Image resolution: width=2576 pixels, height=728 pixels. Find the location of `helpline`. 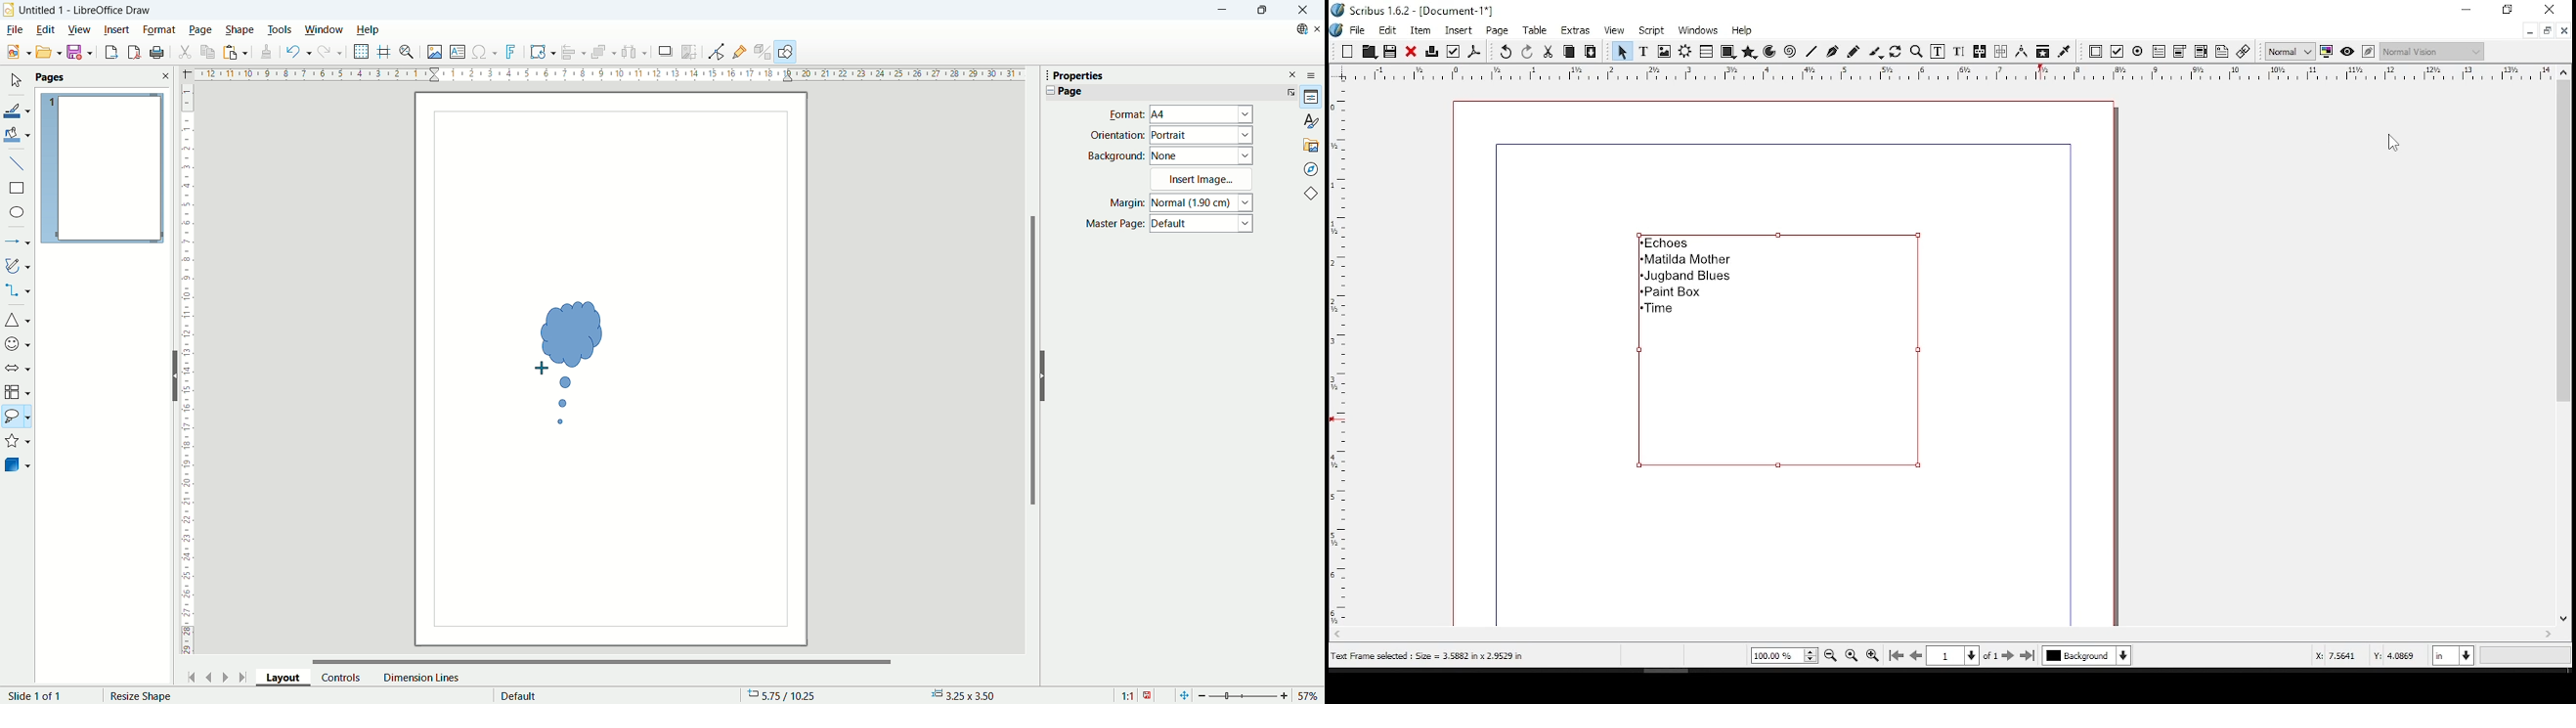

helpline is located at coordinates (384, 52).